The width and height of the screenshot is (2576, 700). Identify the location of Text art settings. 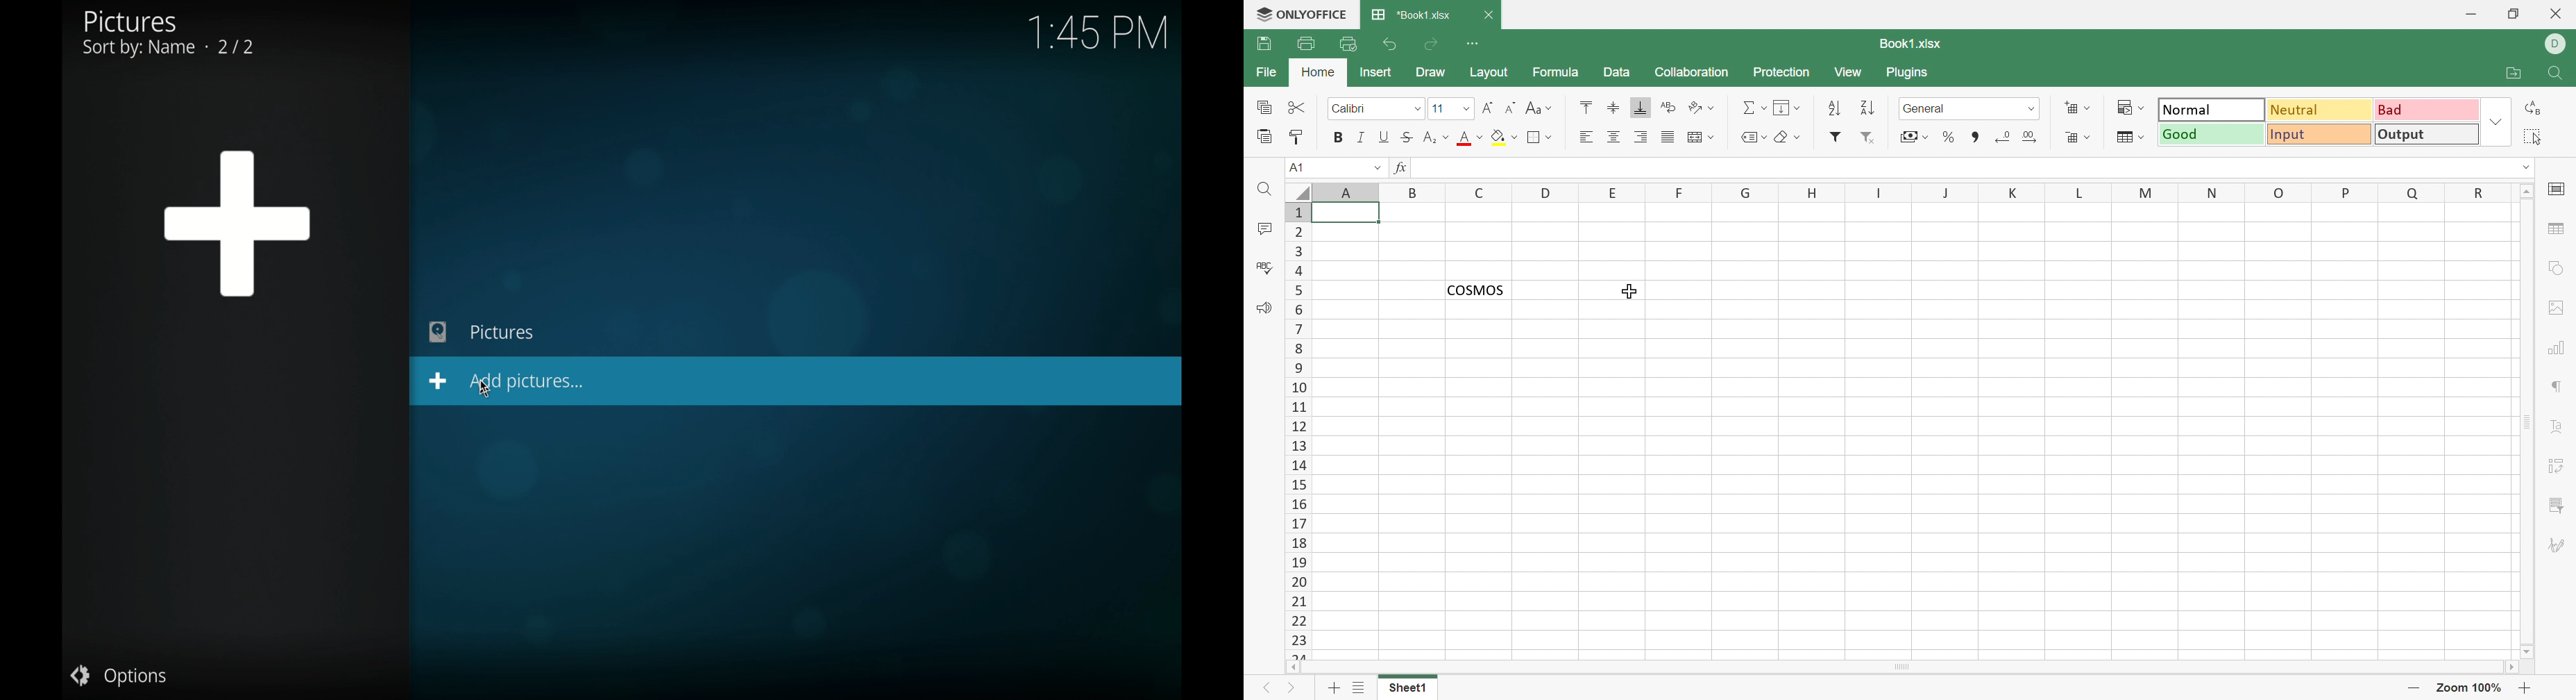
(2554, 426).